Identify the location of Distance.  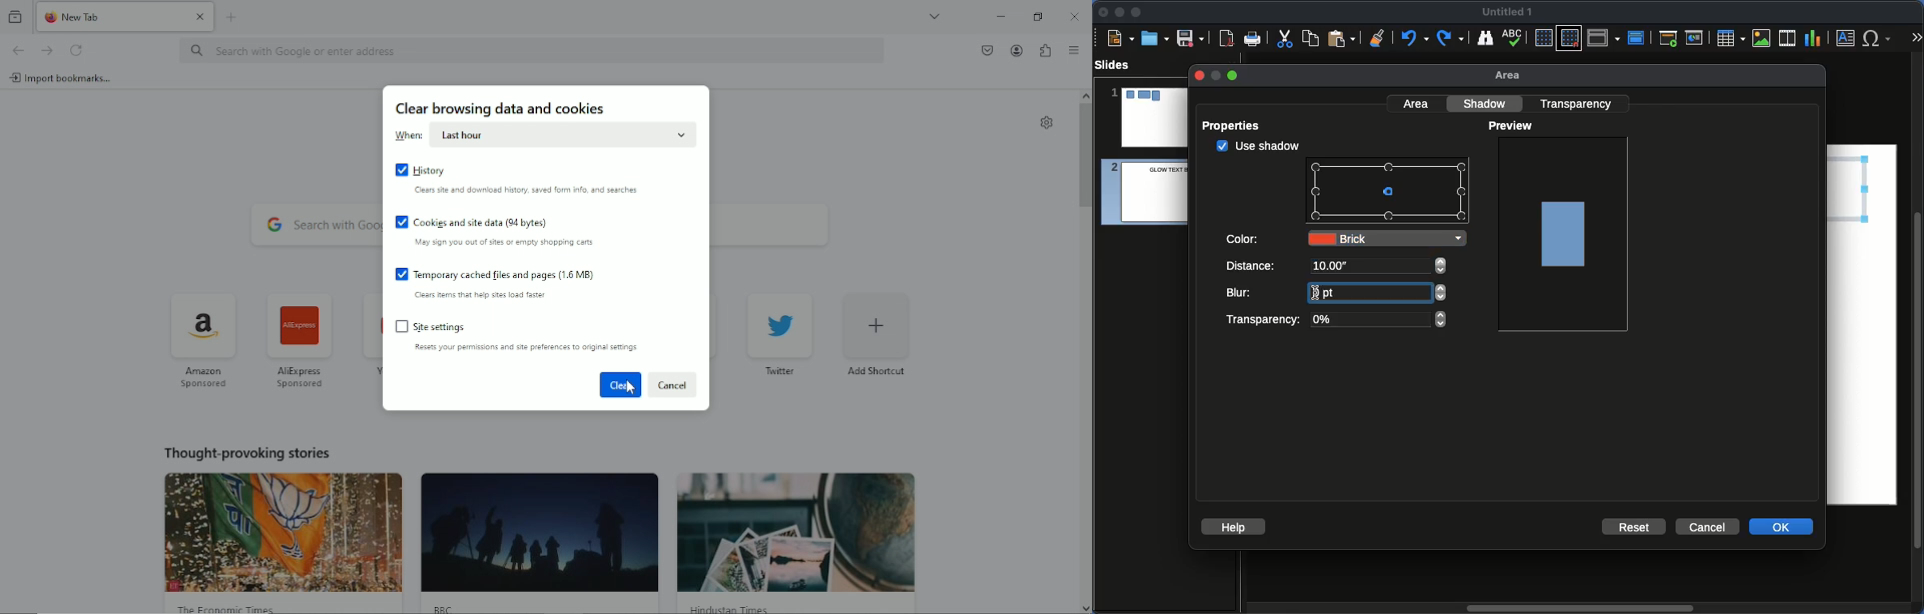
(1252, 267).